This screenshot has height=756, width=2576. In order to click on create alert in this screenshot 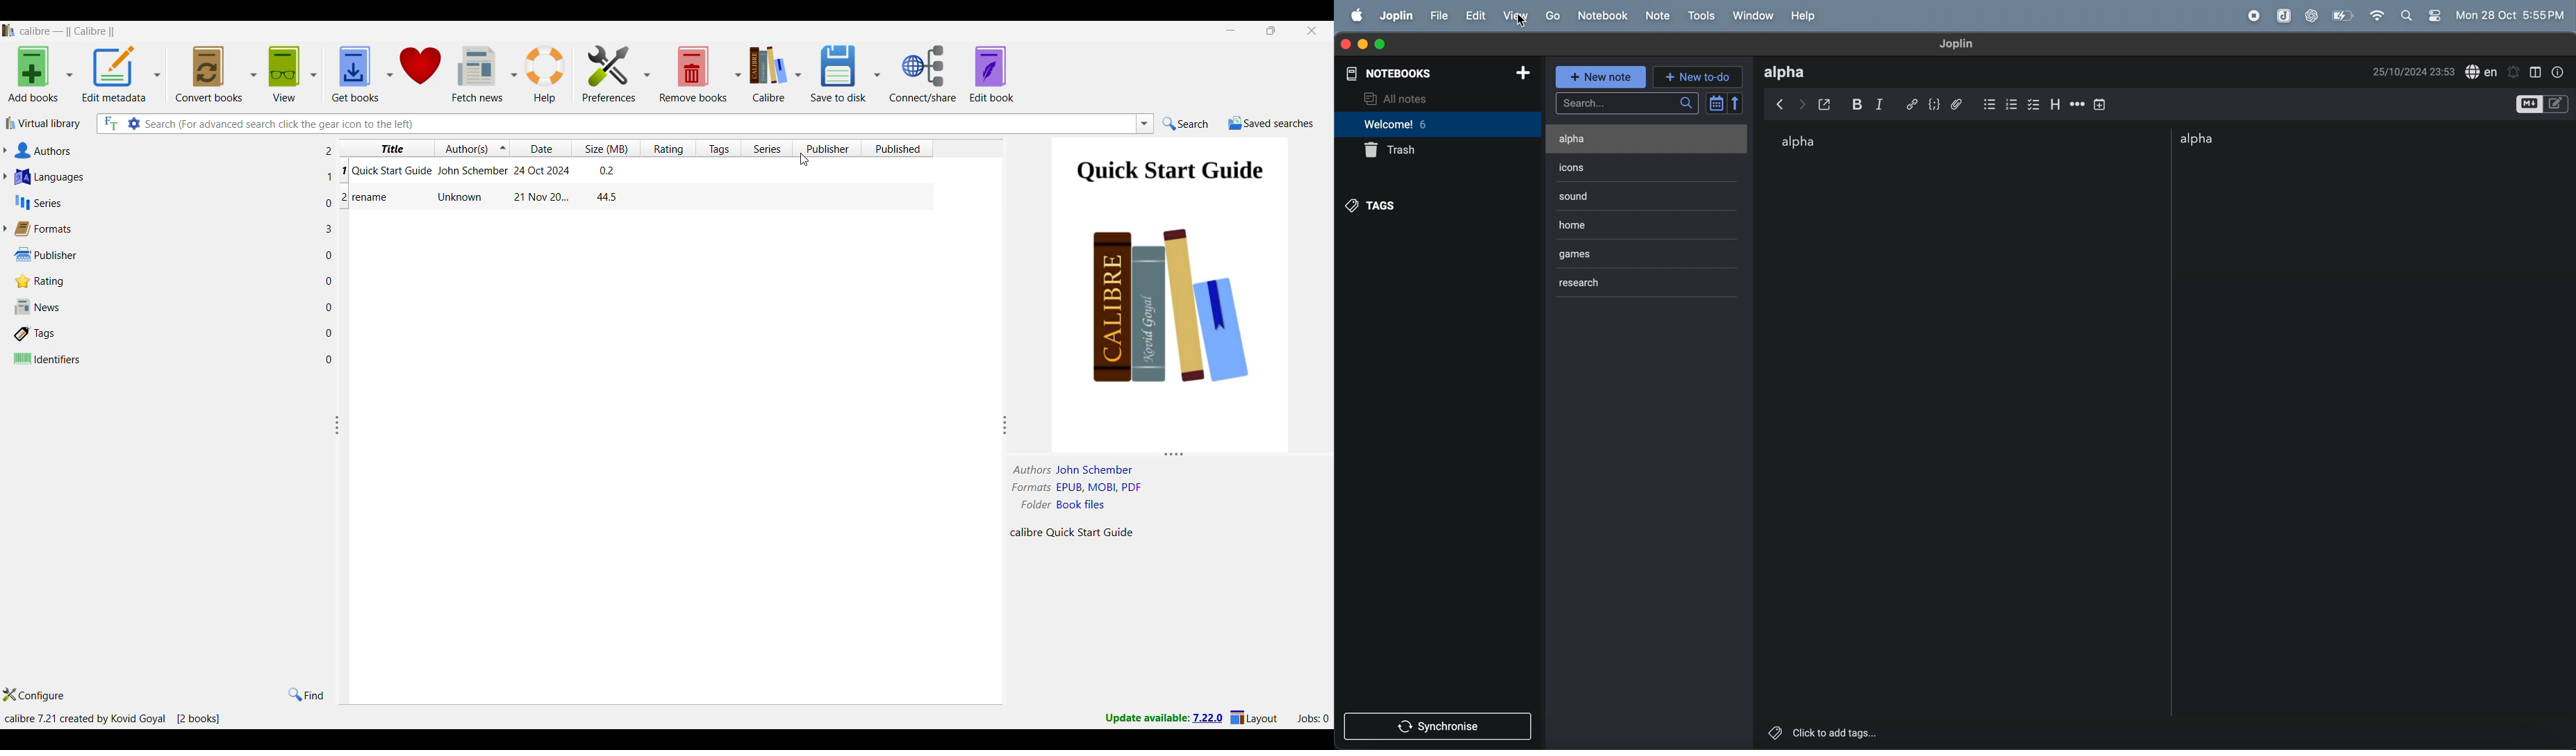, I will do `click(2514, 69)`.